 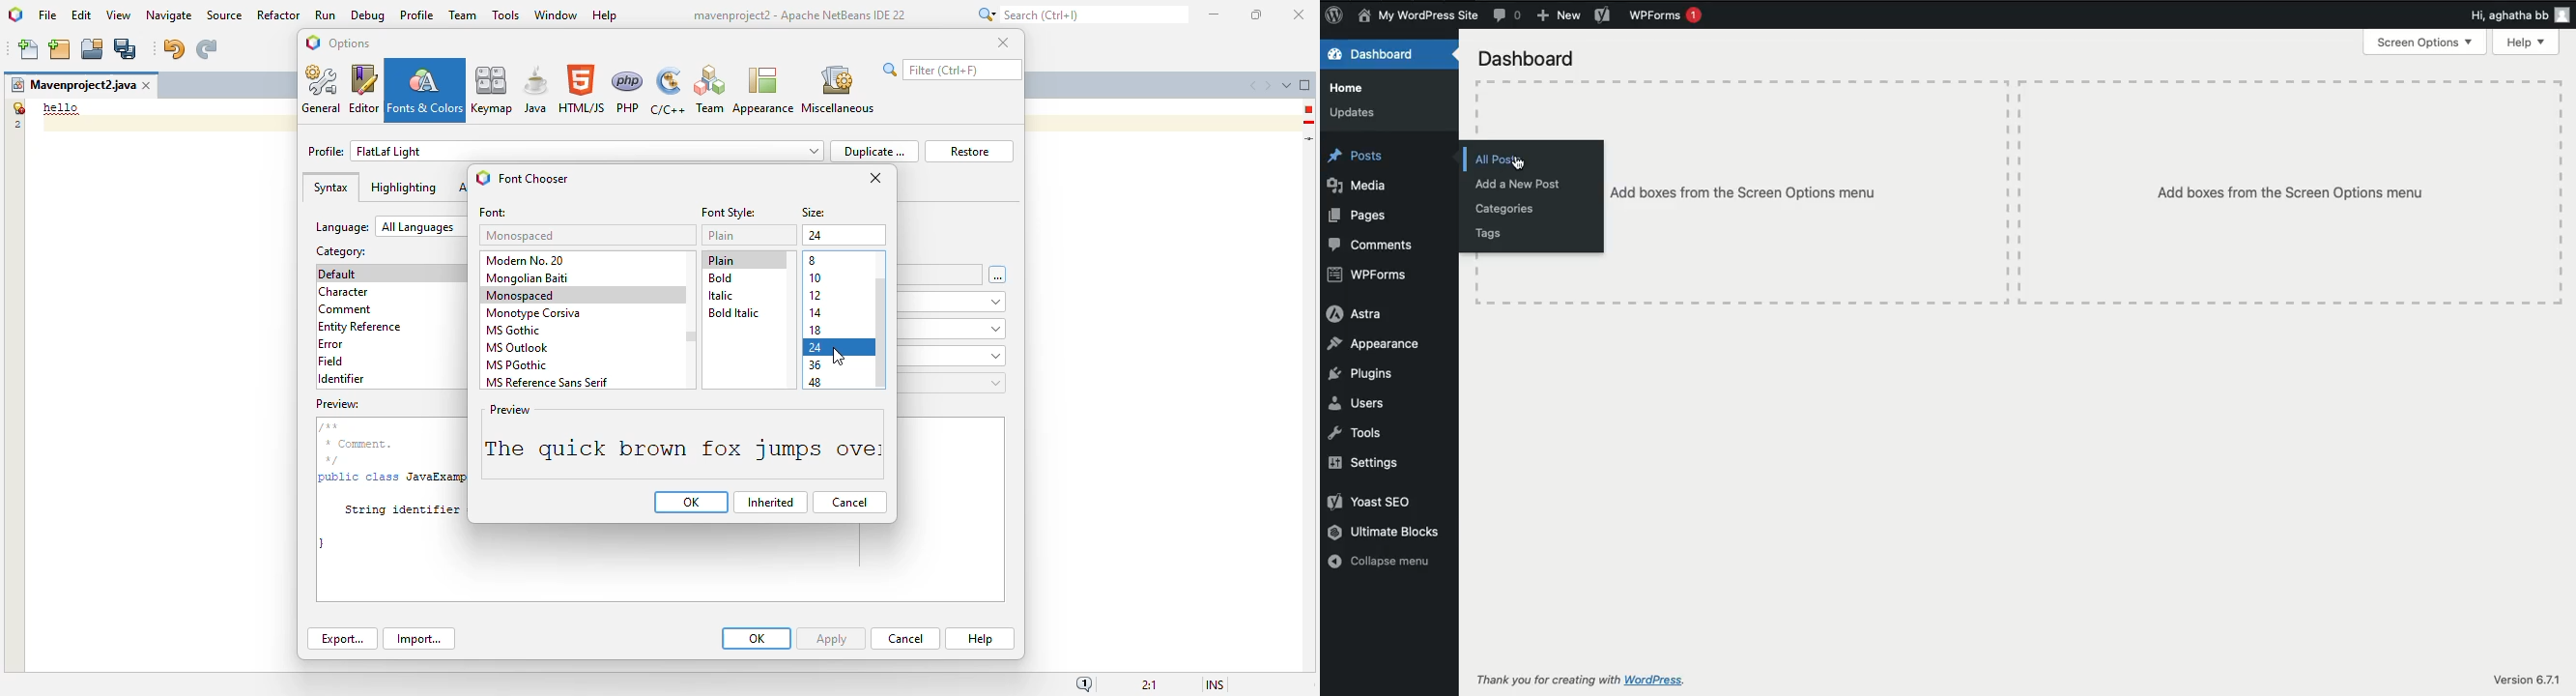 What do you see at coordinates (1357, 187) in the screenshot?
I see `Media` at bounding box center [1357, 187].